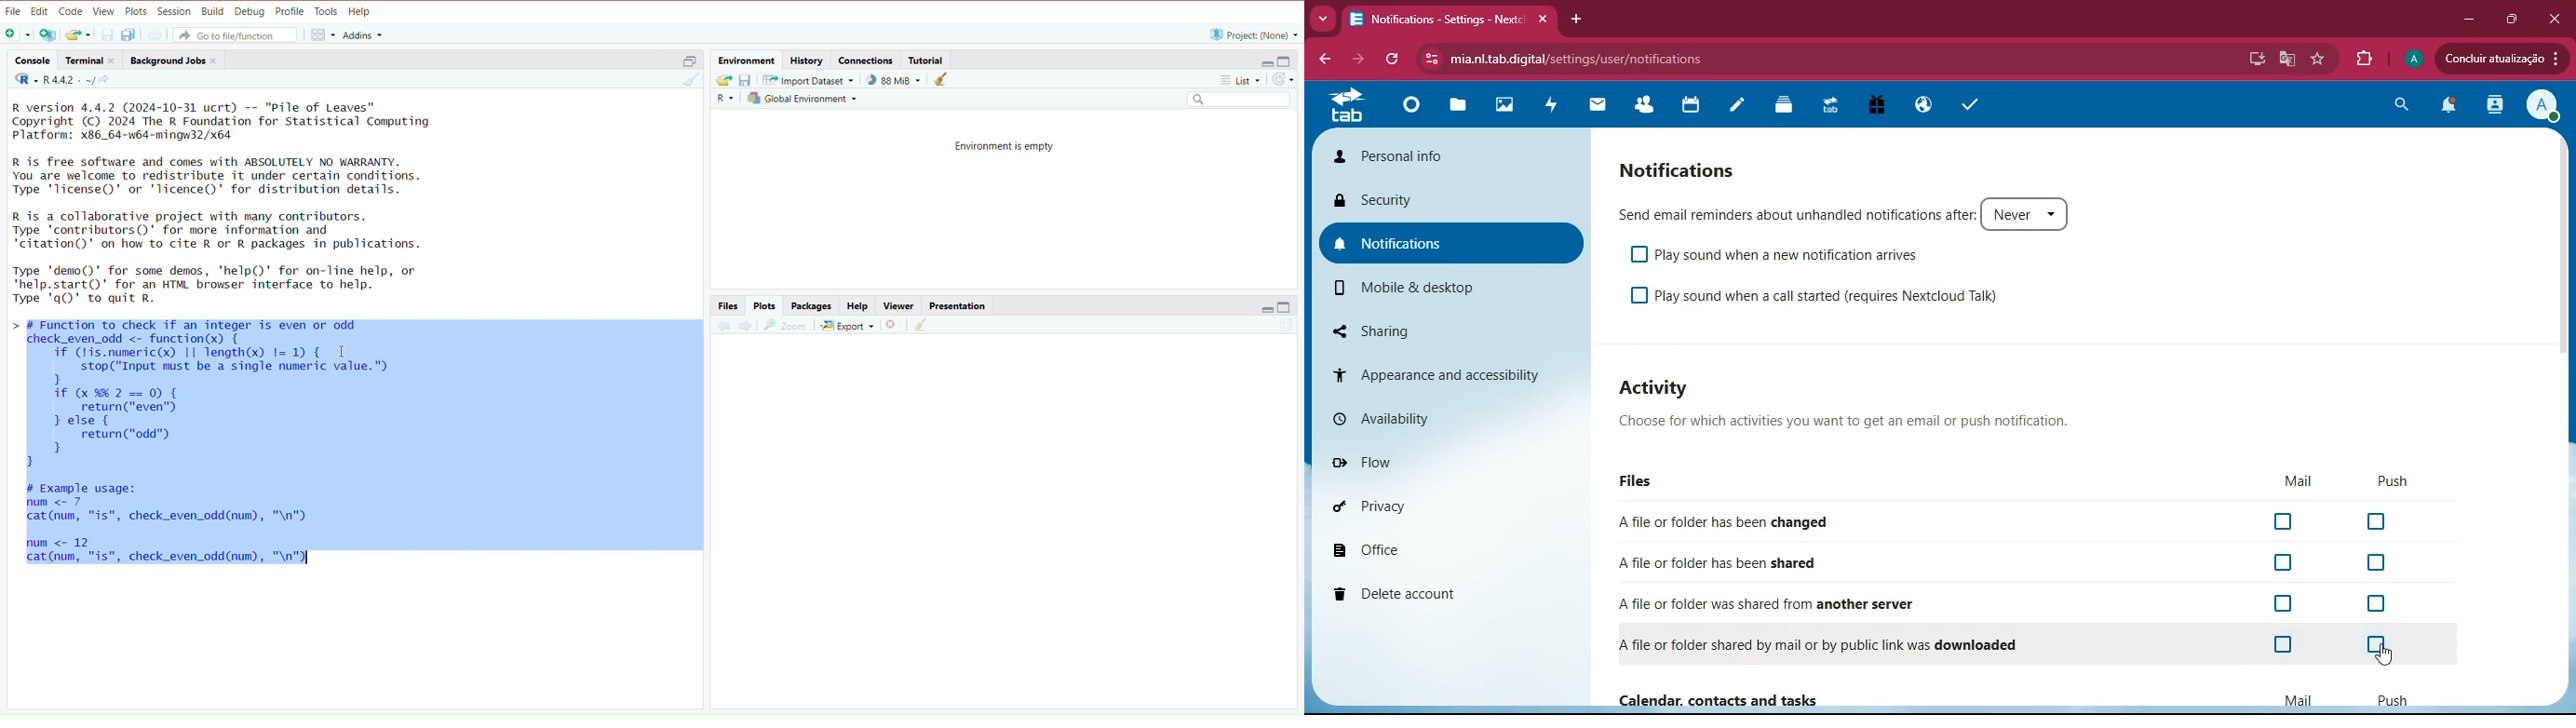 This screenshot has width=2576, height=728. I want to click on minimize, so click(2468, 20).